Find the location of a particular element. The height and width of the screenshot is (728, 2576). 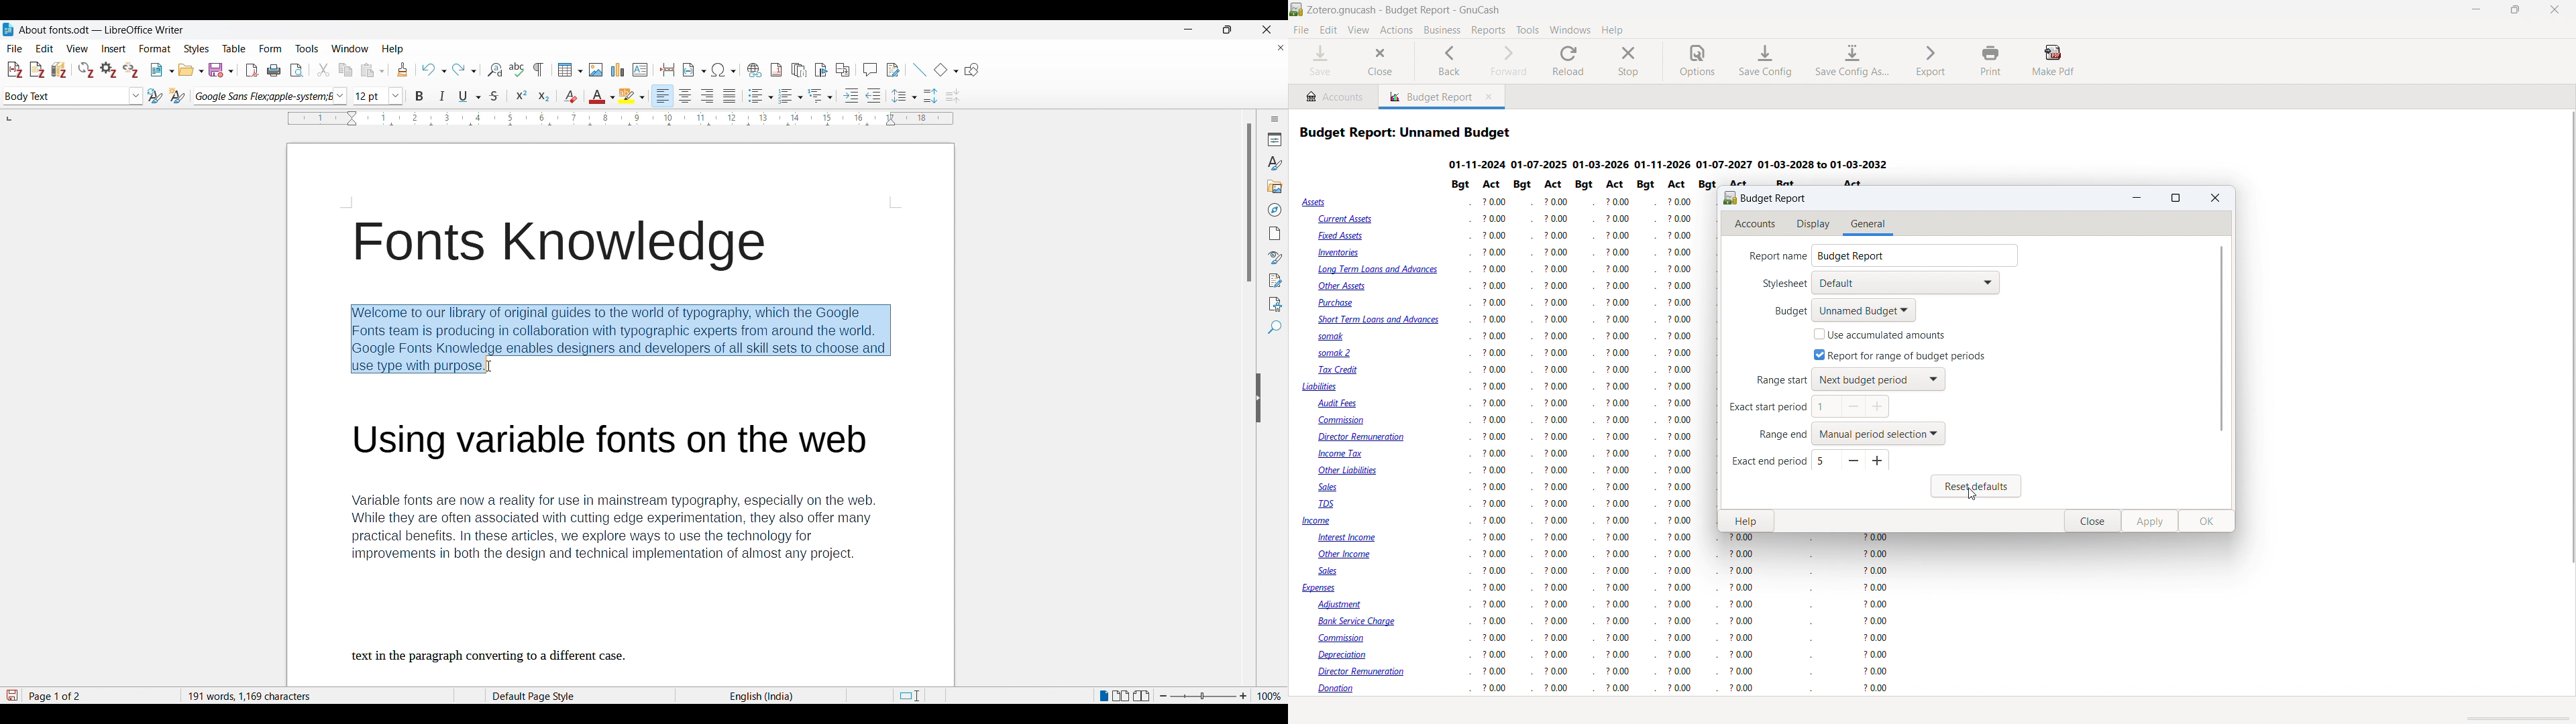

Single page view is located at coordinates (1104, 696).